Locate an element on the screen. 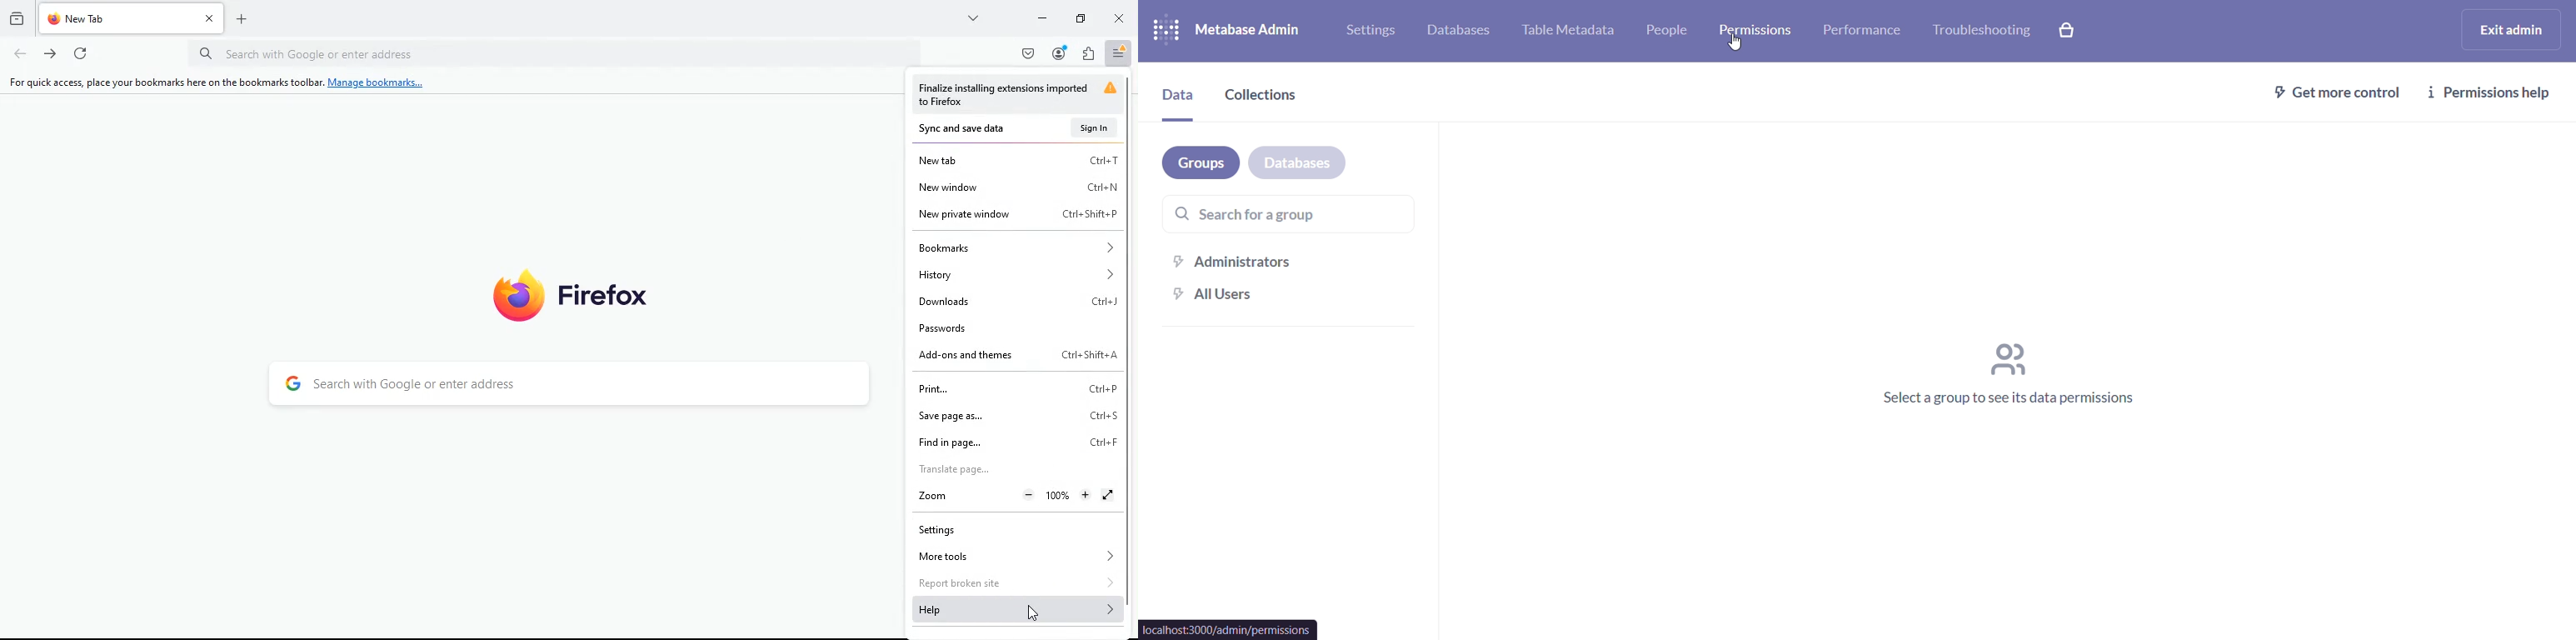  passwords is located at coordinates (1013, 328).